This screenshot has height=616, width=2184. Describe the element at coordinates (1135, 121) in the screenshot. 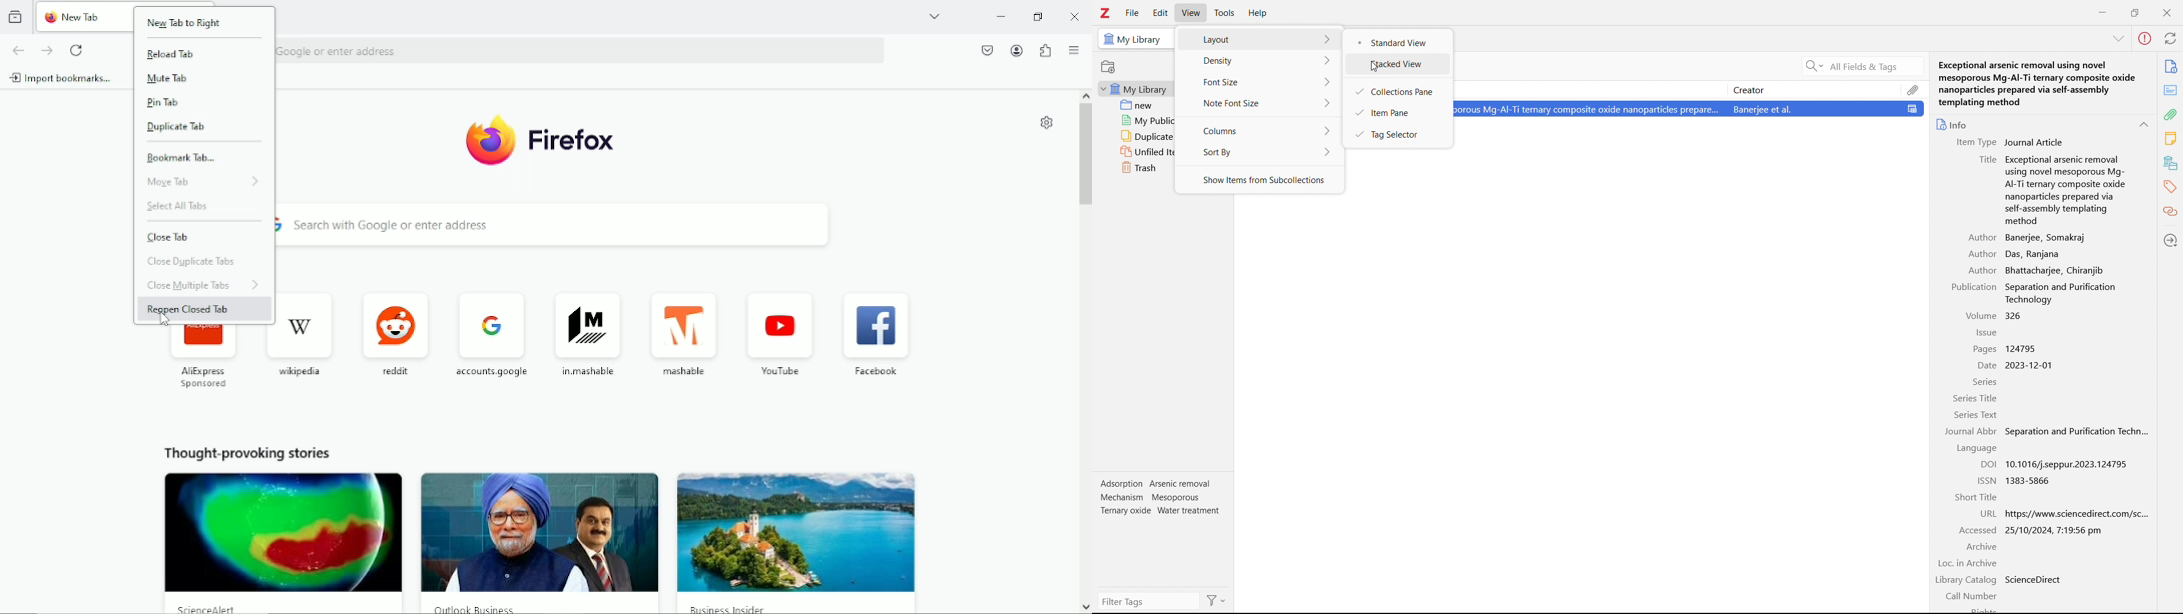

I see `my publications` at that location.